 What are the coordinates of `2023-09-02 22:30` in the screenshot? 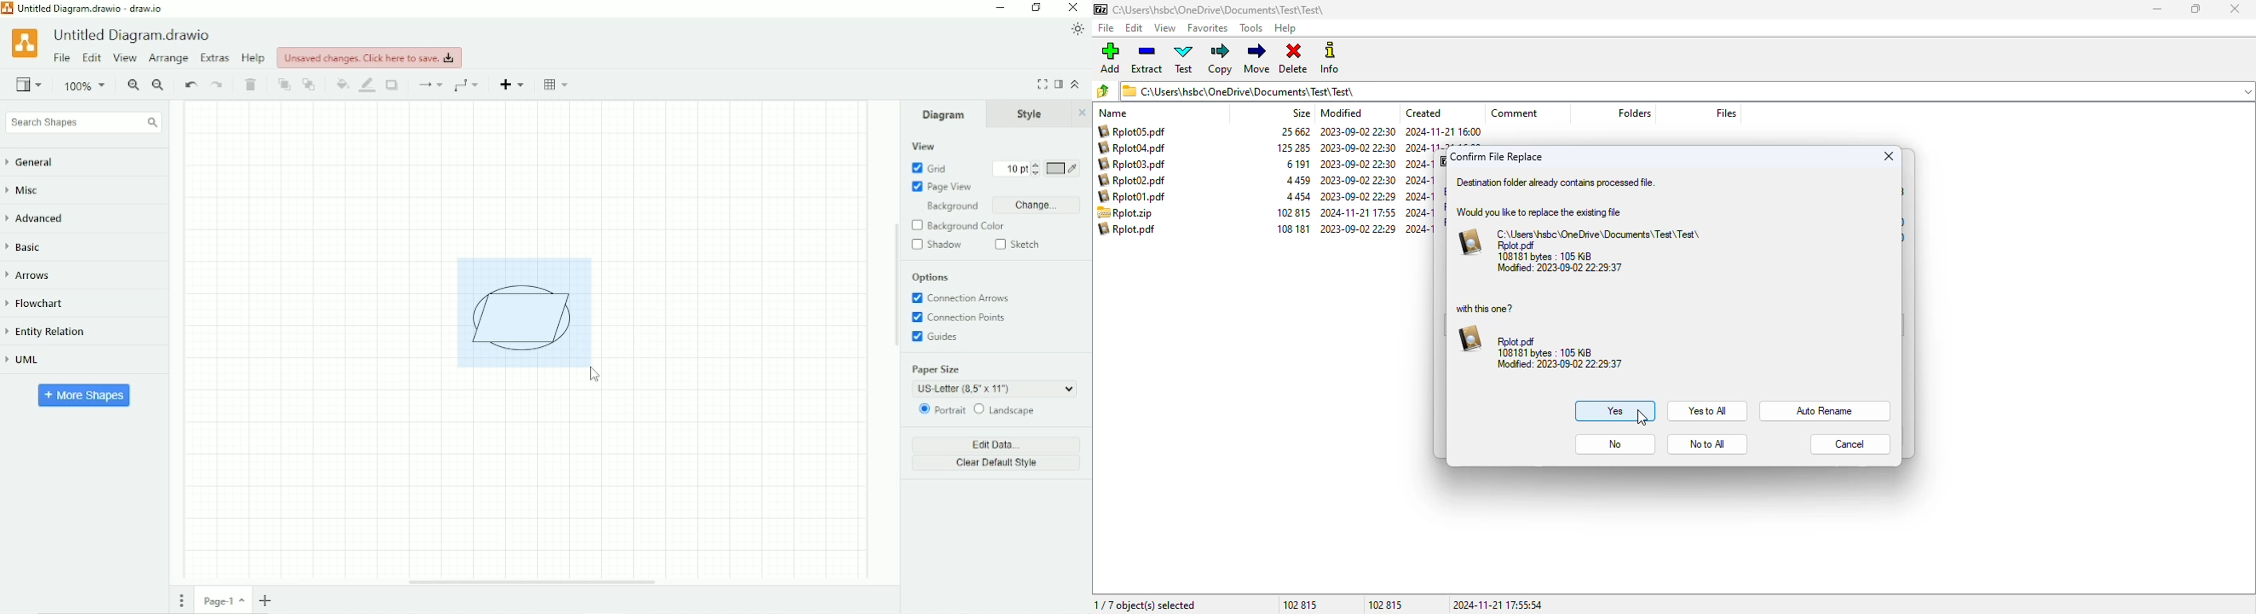 It's located at (1358, 148).